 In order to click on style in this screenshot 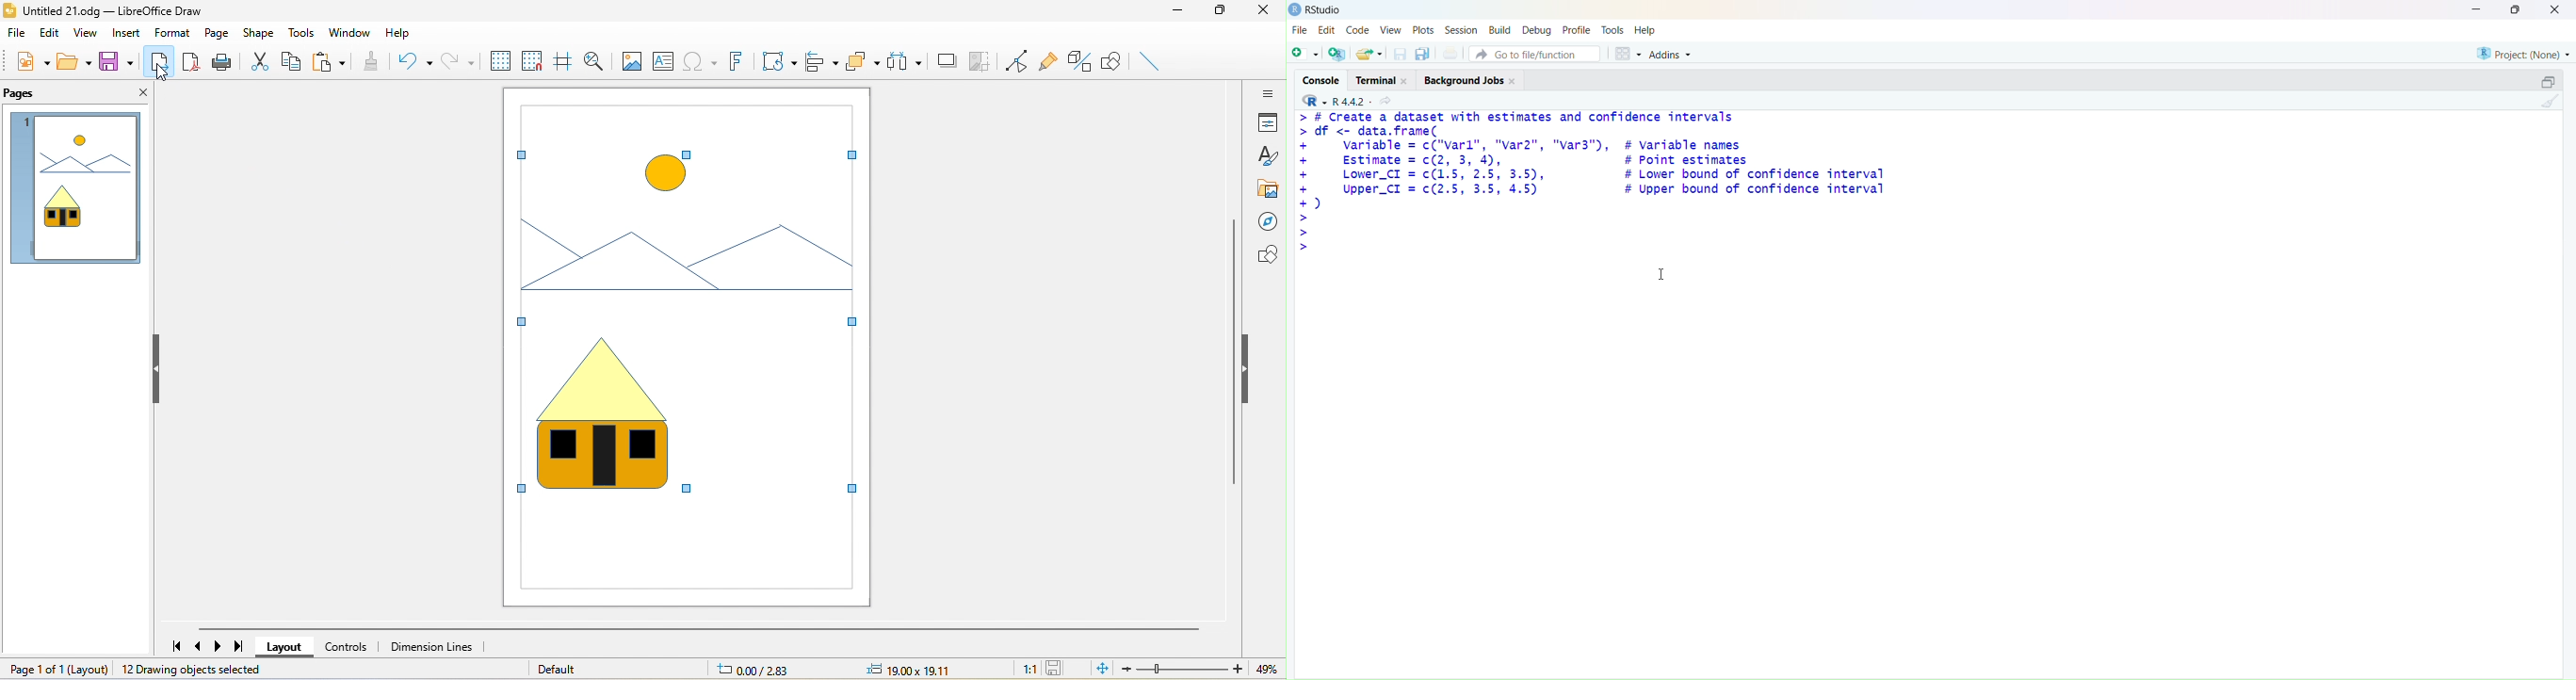, I will do `click(1269, 155)`.